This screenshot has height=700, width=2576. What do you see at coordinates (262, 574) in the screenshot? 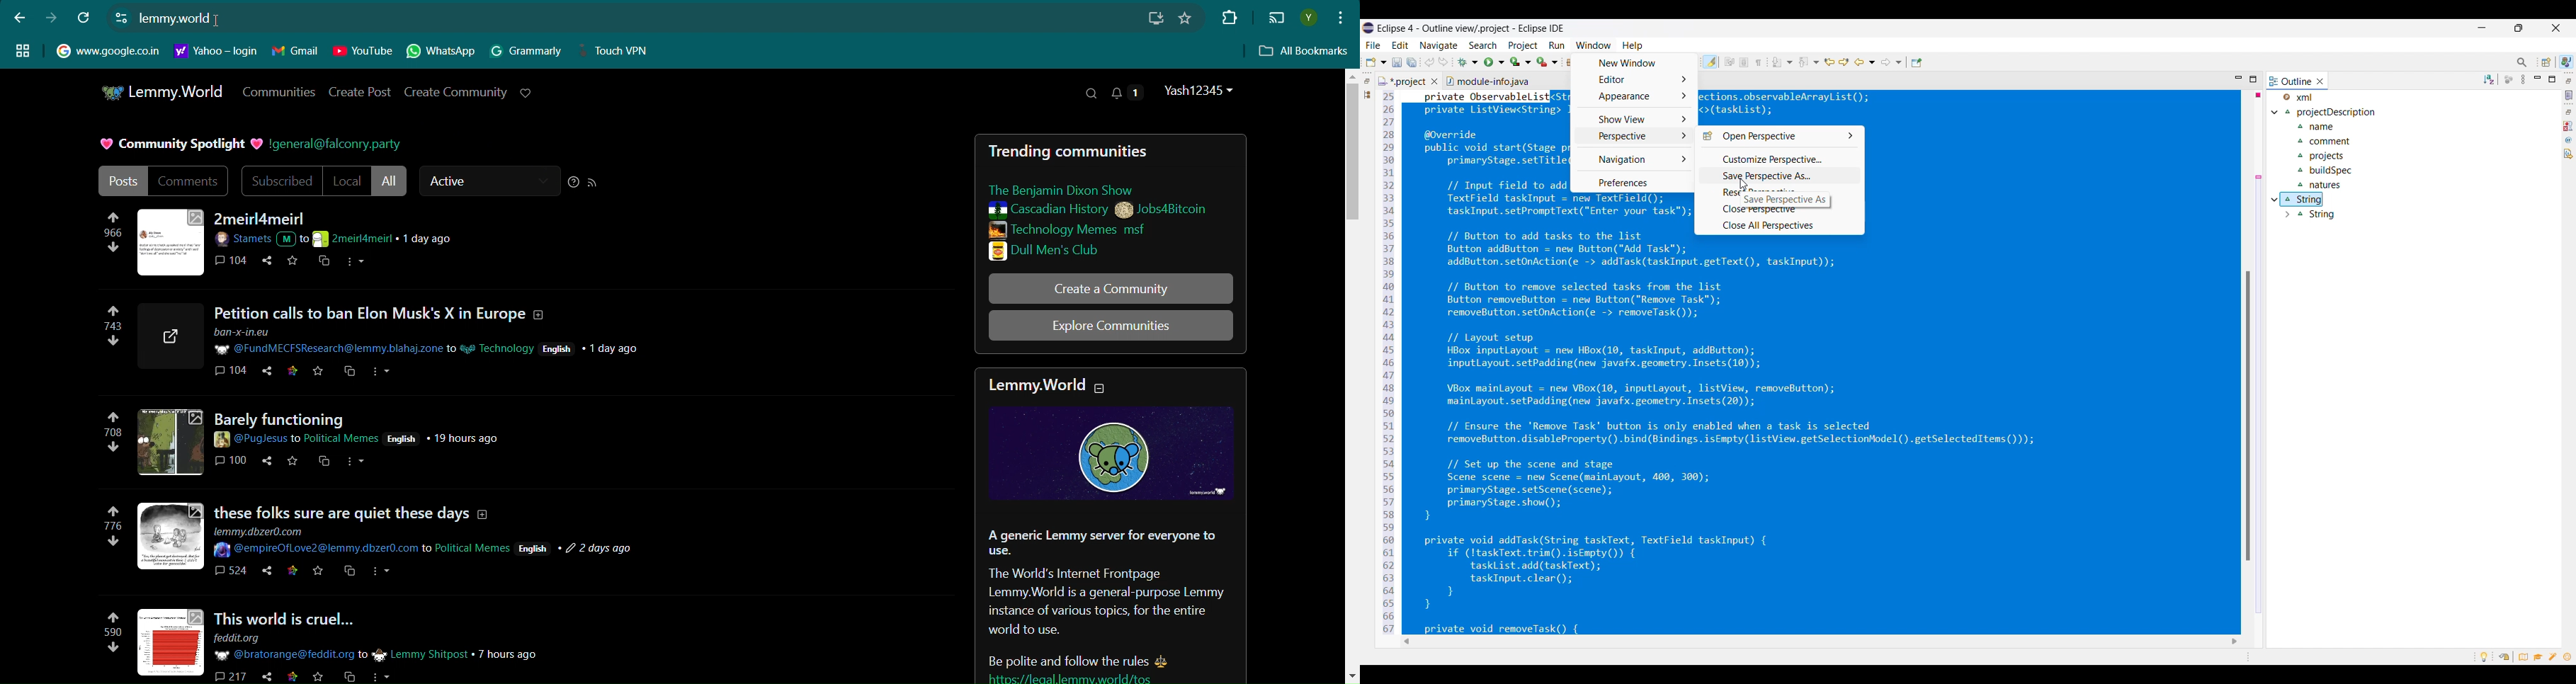
I see `share` at bounding box center [262, 574].